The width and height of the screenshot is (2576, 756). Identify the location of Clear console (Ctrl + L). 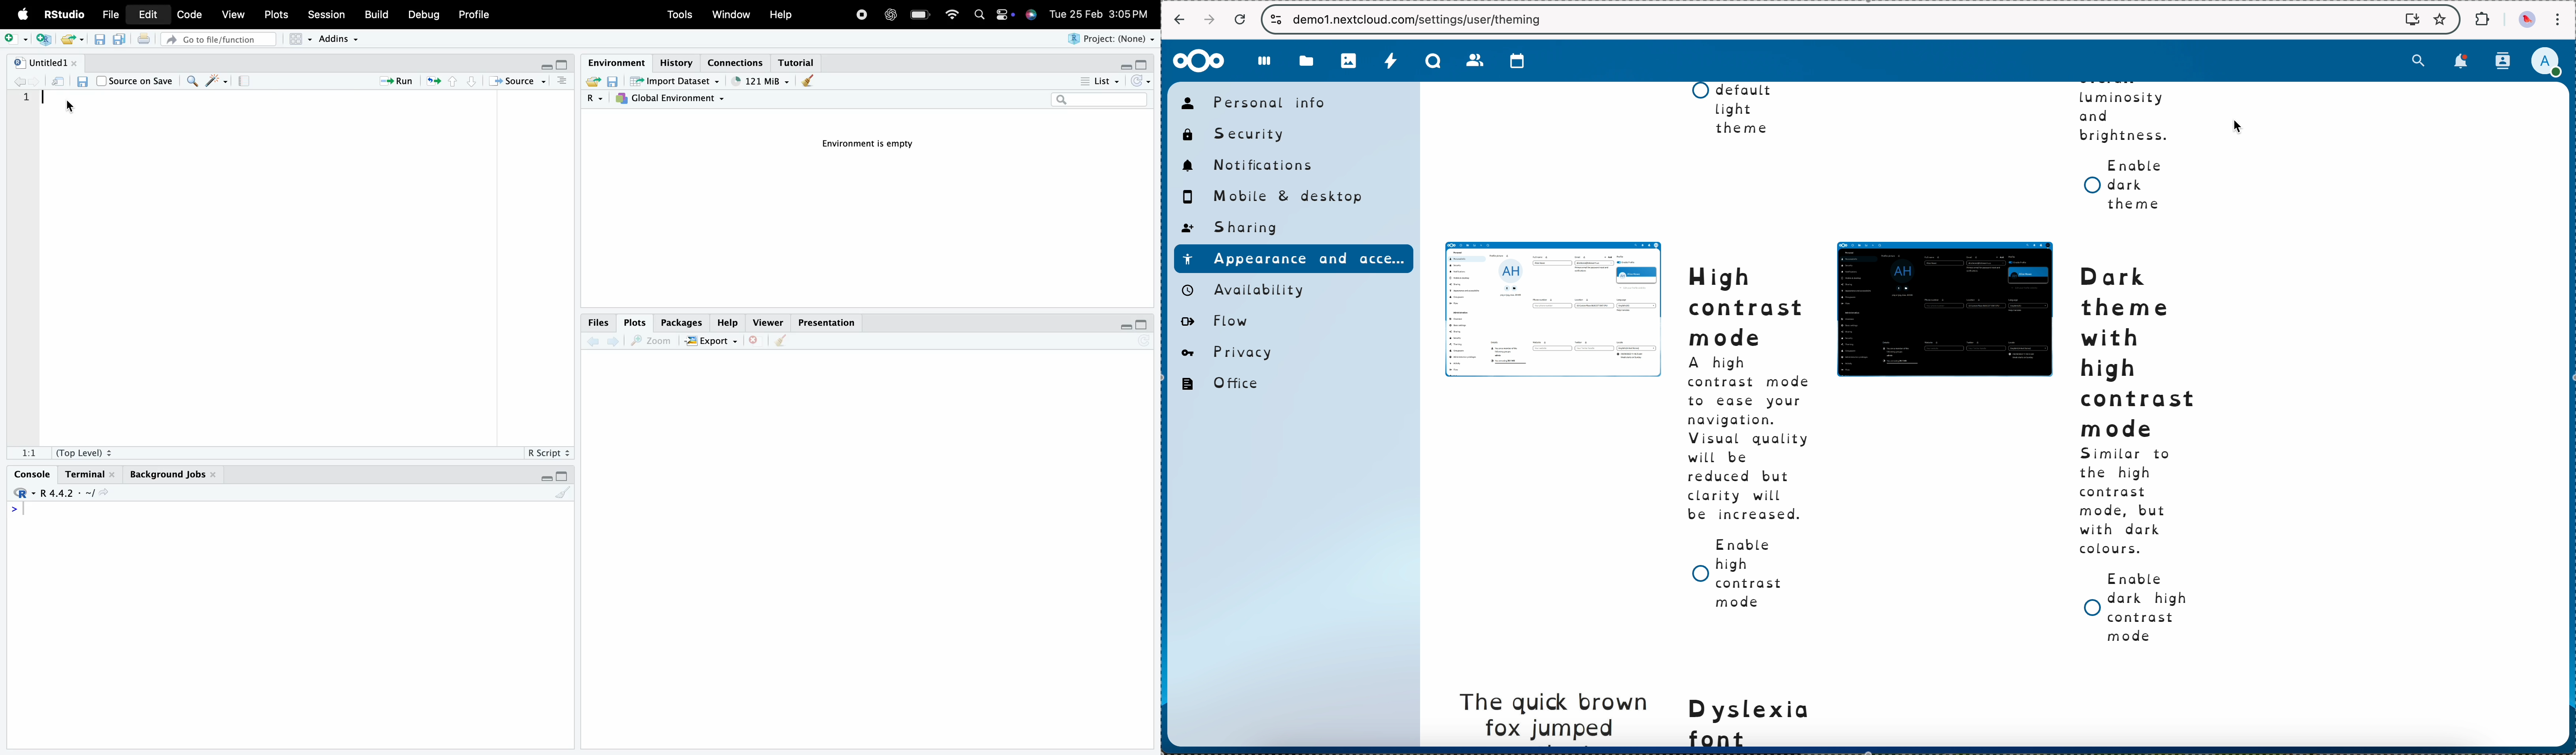
(806, 82).